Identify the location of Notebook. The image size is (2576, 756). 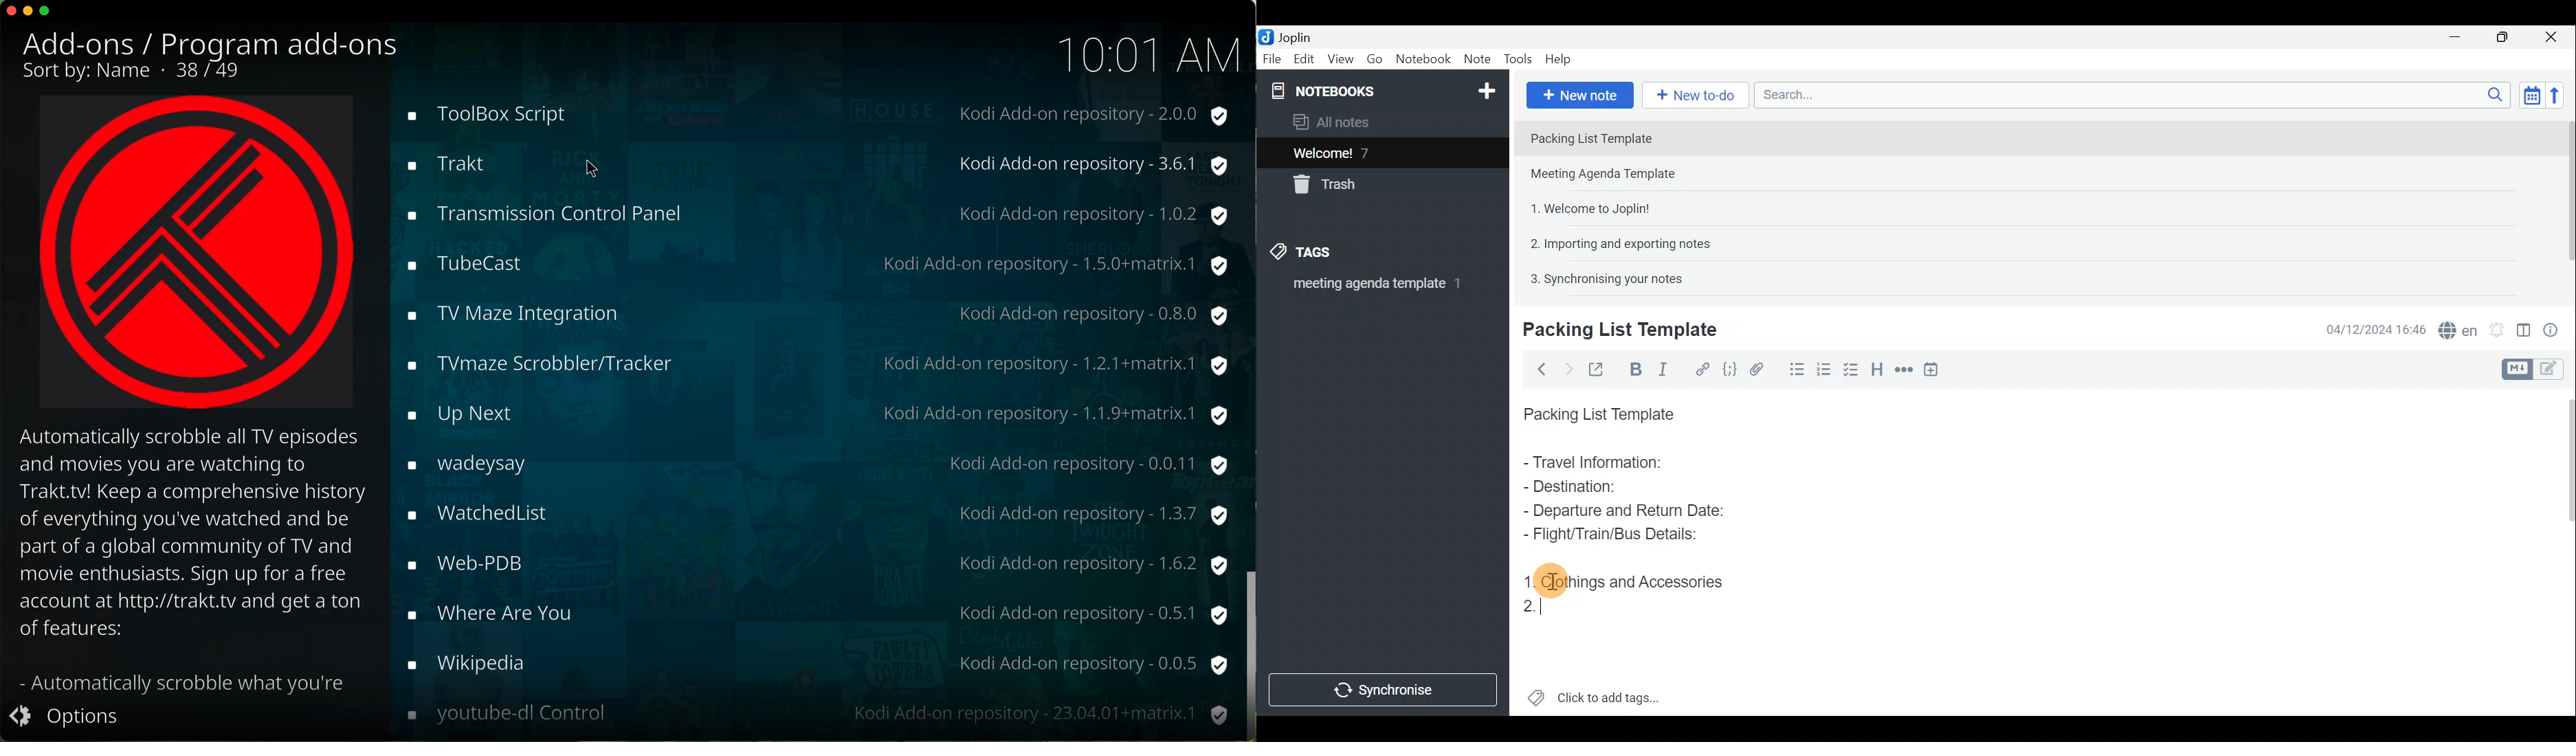
(1381, 89).